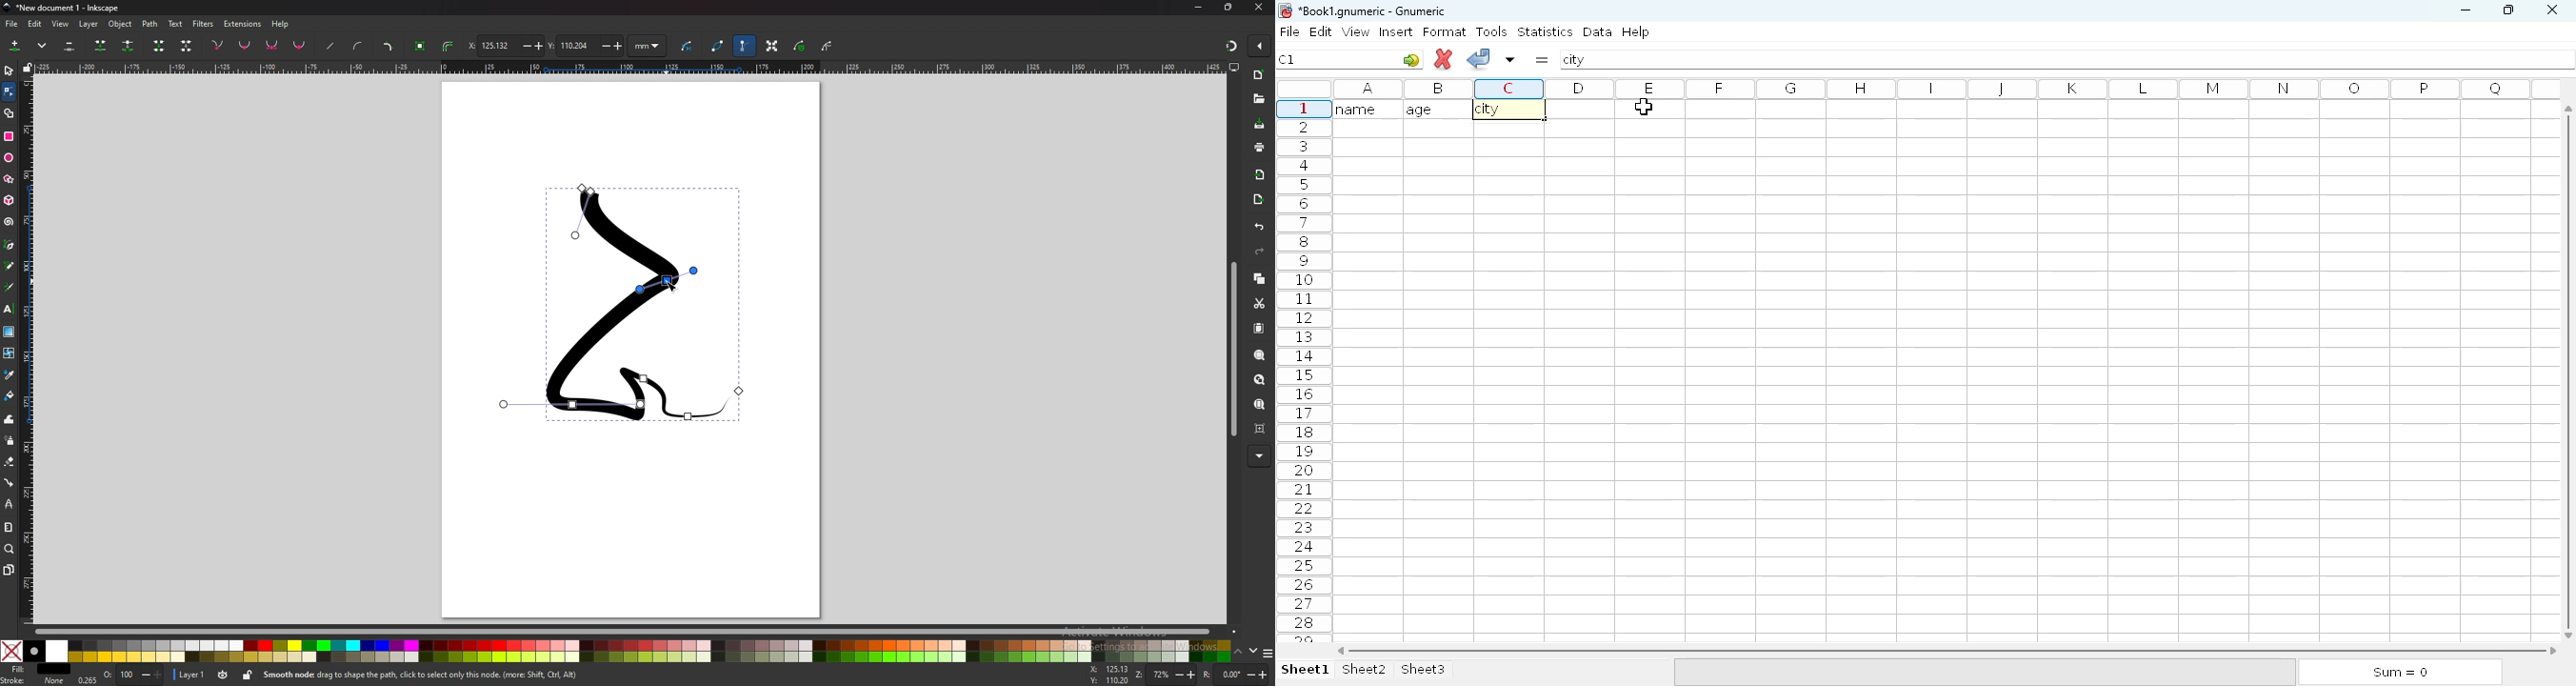  What do you see at coordinates (772, 46) in the screenshot?
I see `show transformation handles` at bounding box center [772, 46].